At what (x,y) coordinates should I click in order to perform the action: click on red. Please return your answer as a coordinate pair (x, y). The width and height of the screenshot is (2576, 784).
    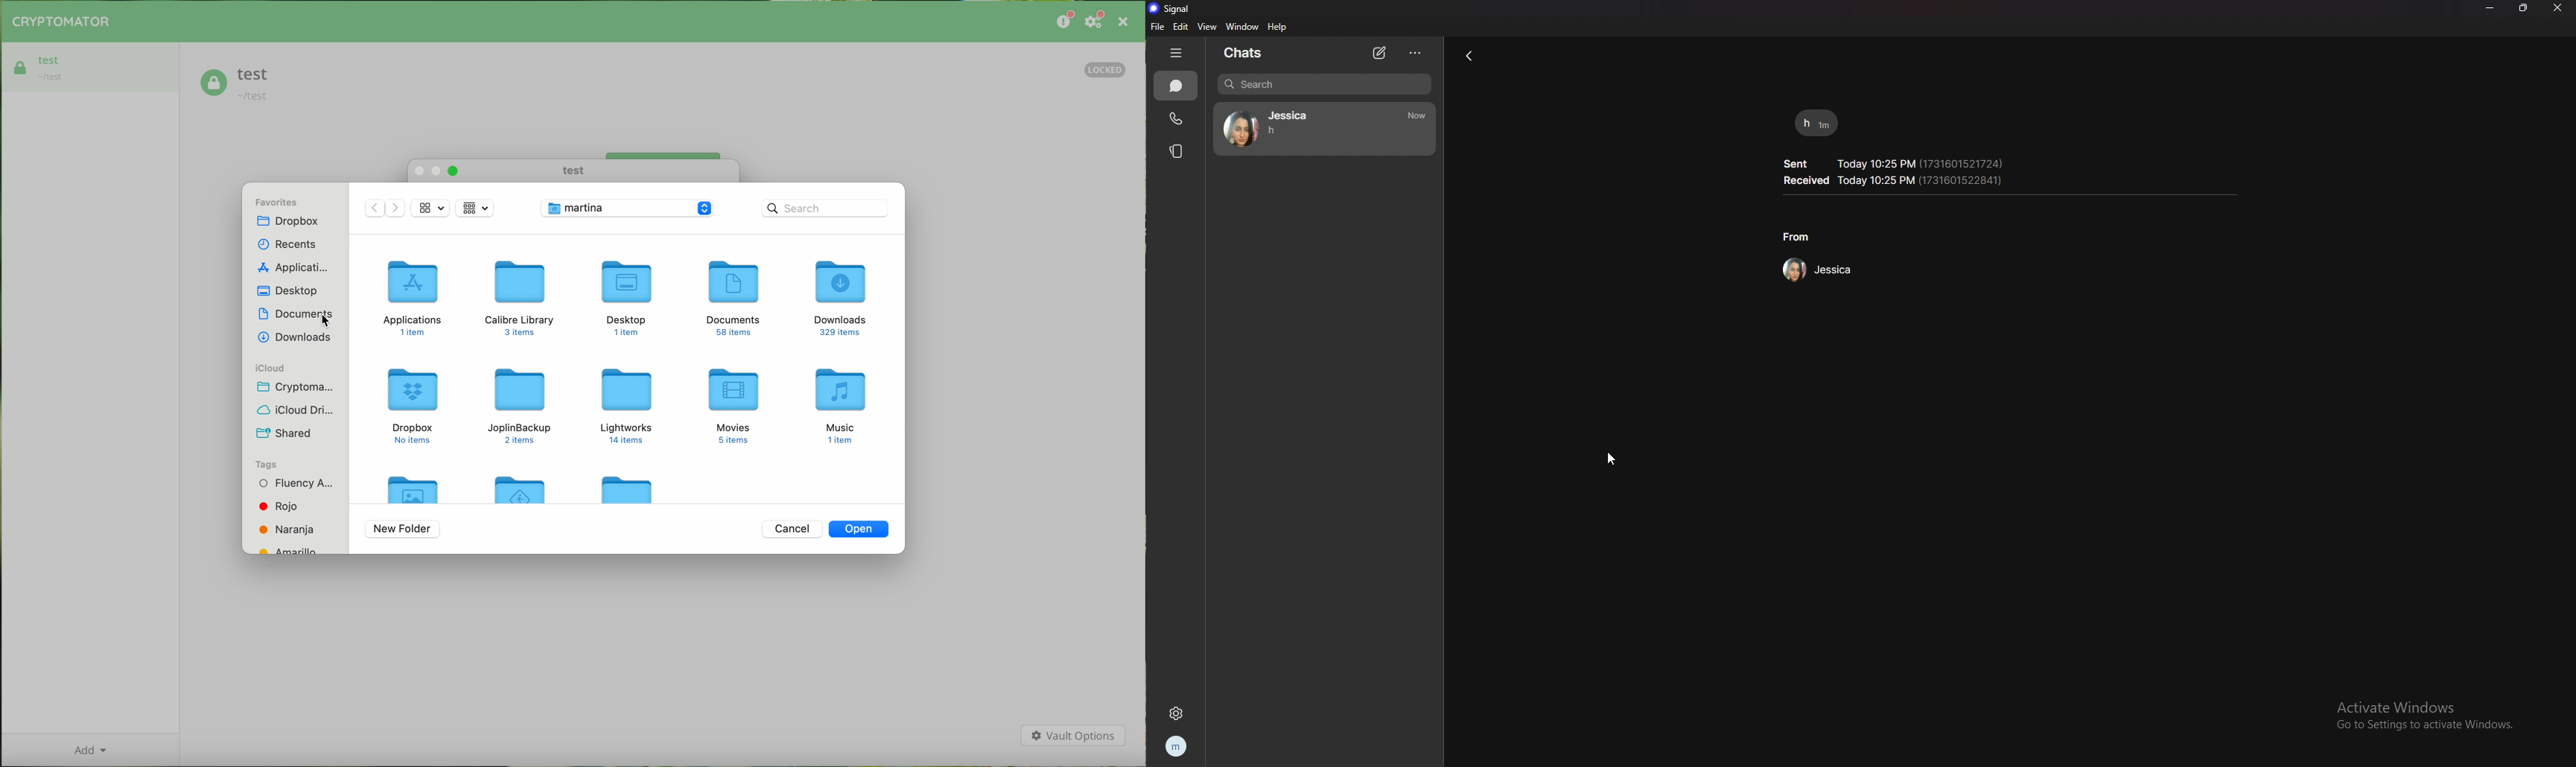
    Looking at the image, I should click on (280, 506).